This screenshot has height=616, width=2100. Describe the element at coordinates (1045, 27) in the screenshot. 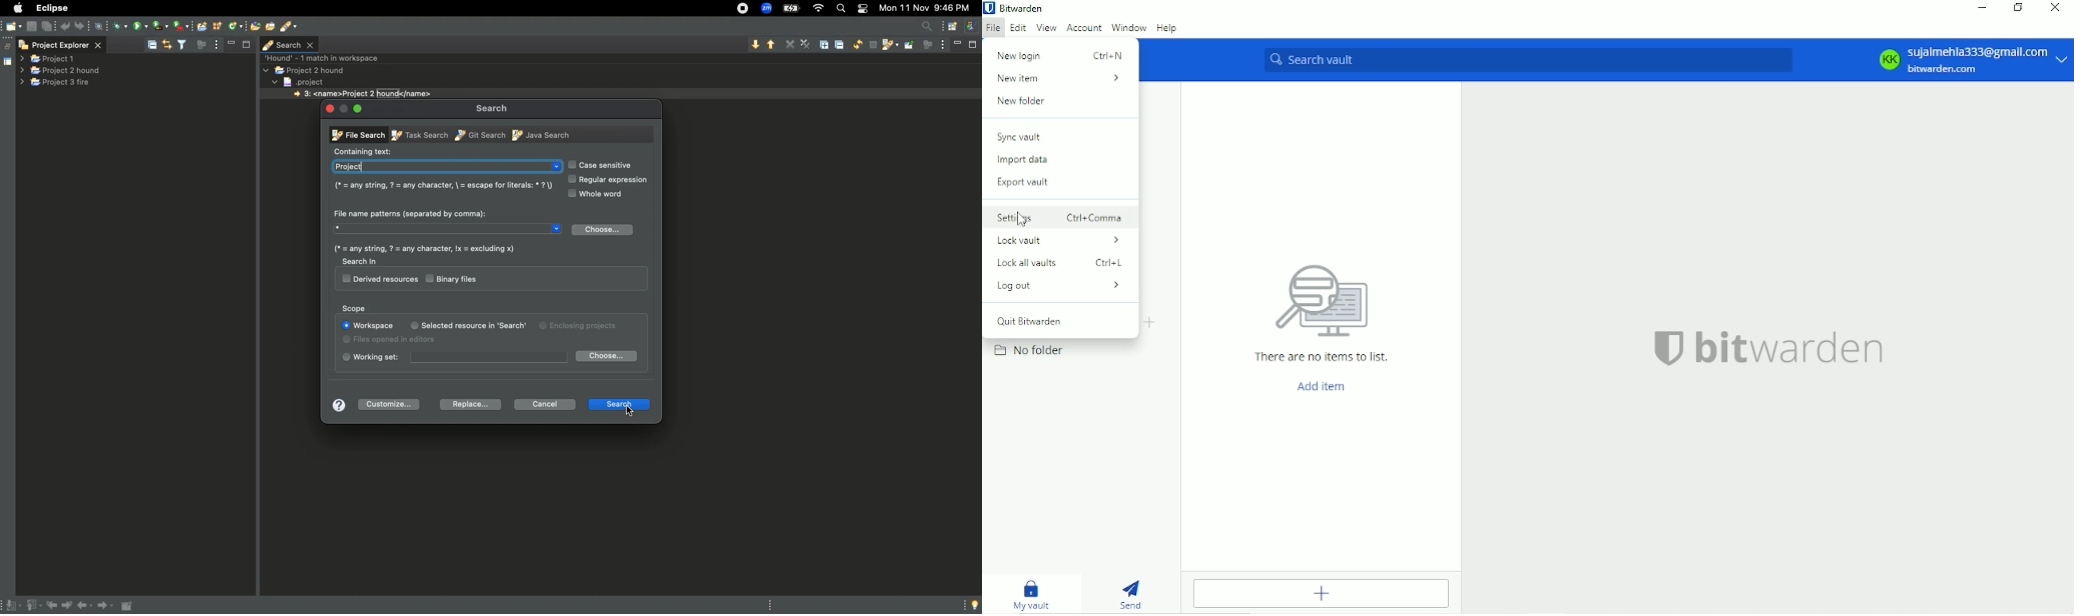

I see `View` at that location.